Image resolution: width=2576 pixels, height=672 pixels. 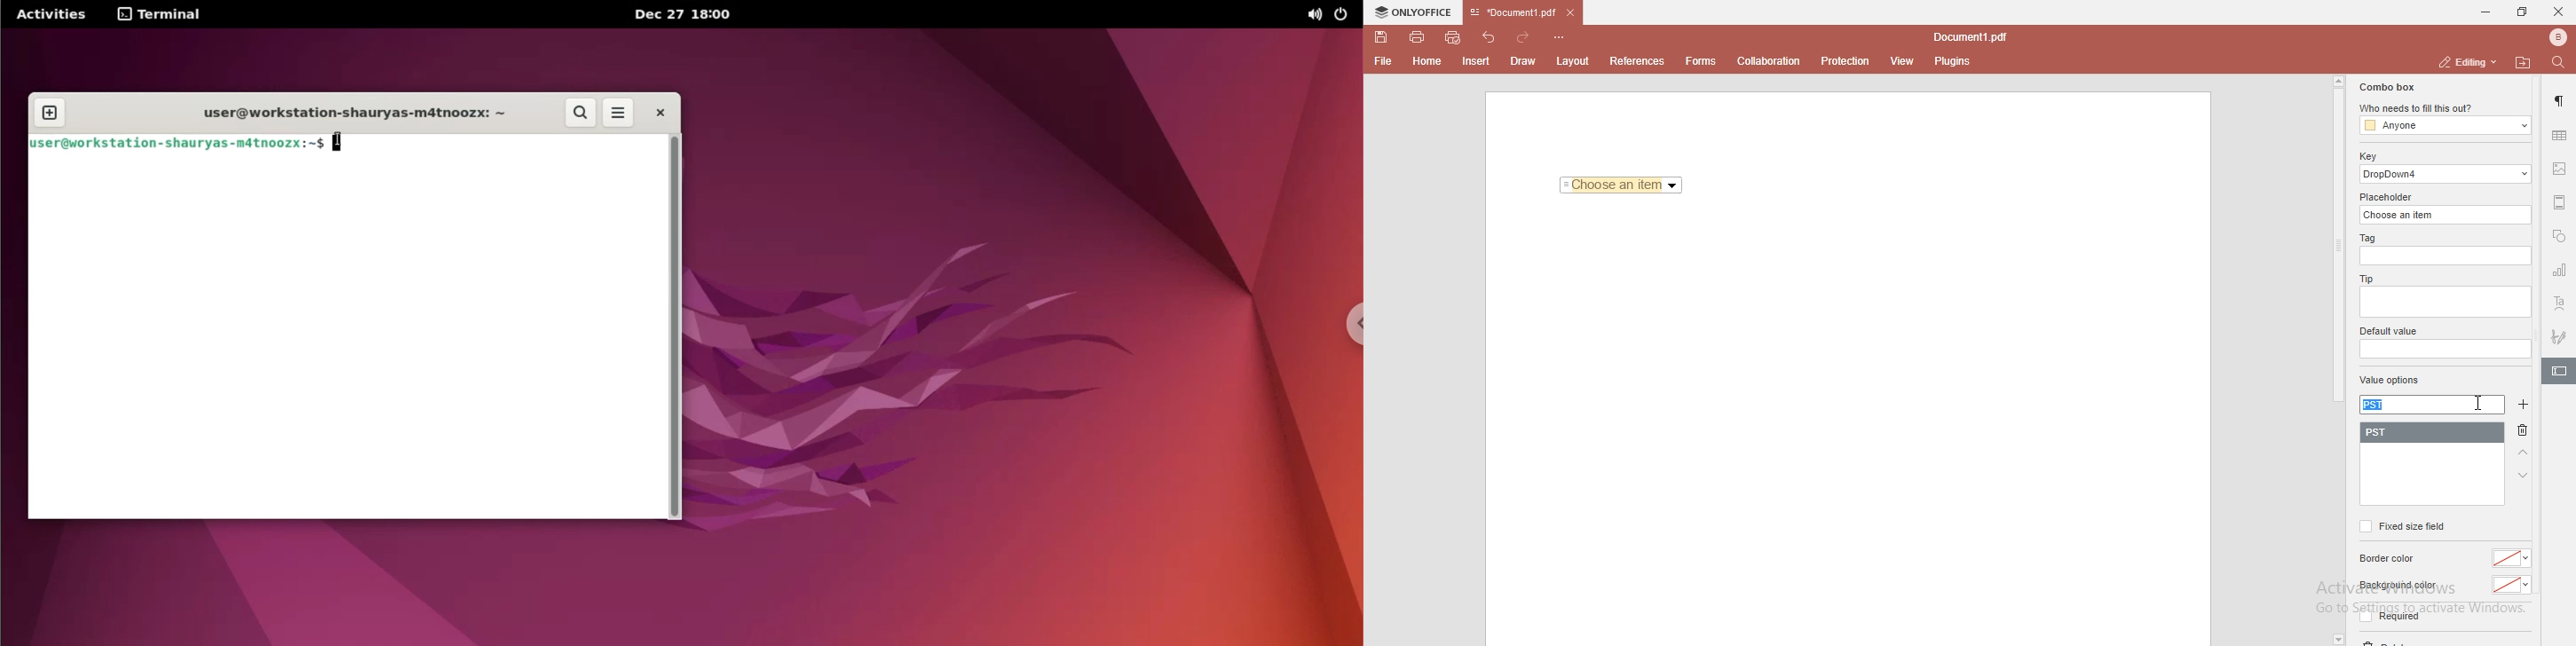 I want to click on arrow up, so click(x=2524, y=453).